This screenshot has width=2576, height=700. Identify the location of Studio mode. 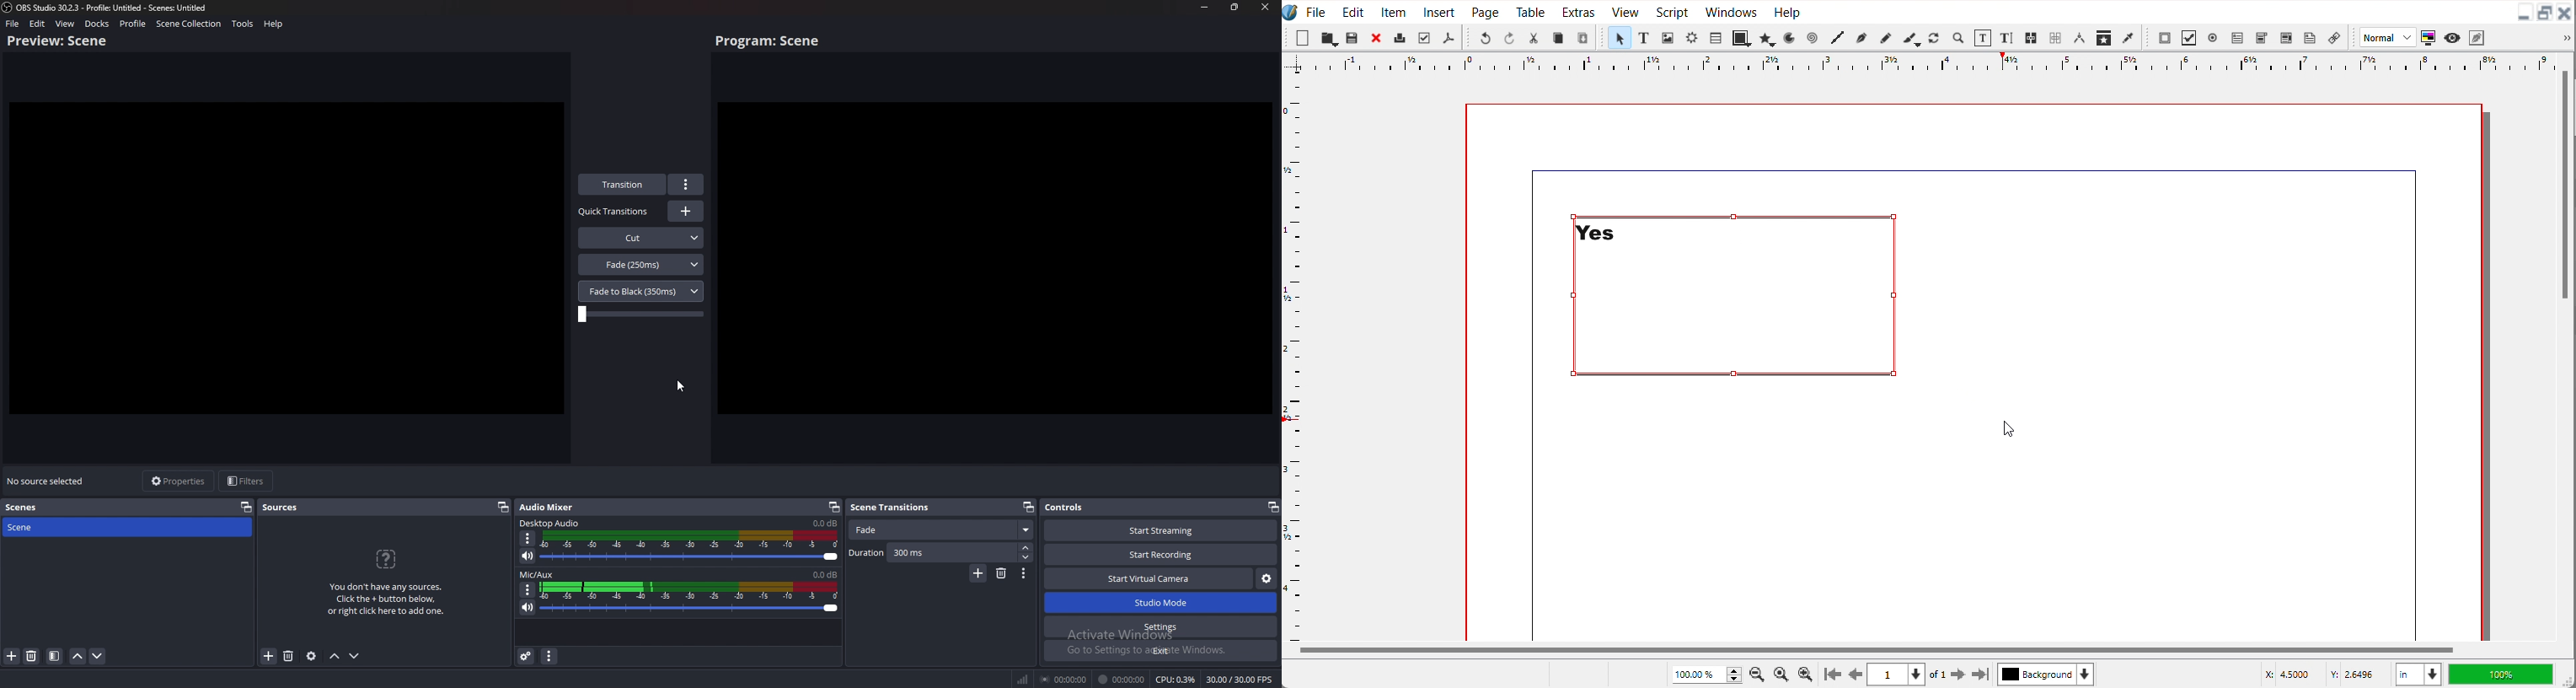
(1161, 603).